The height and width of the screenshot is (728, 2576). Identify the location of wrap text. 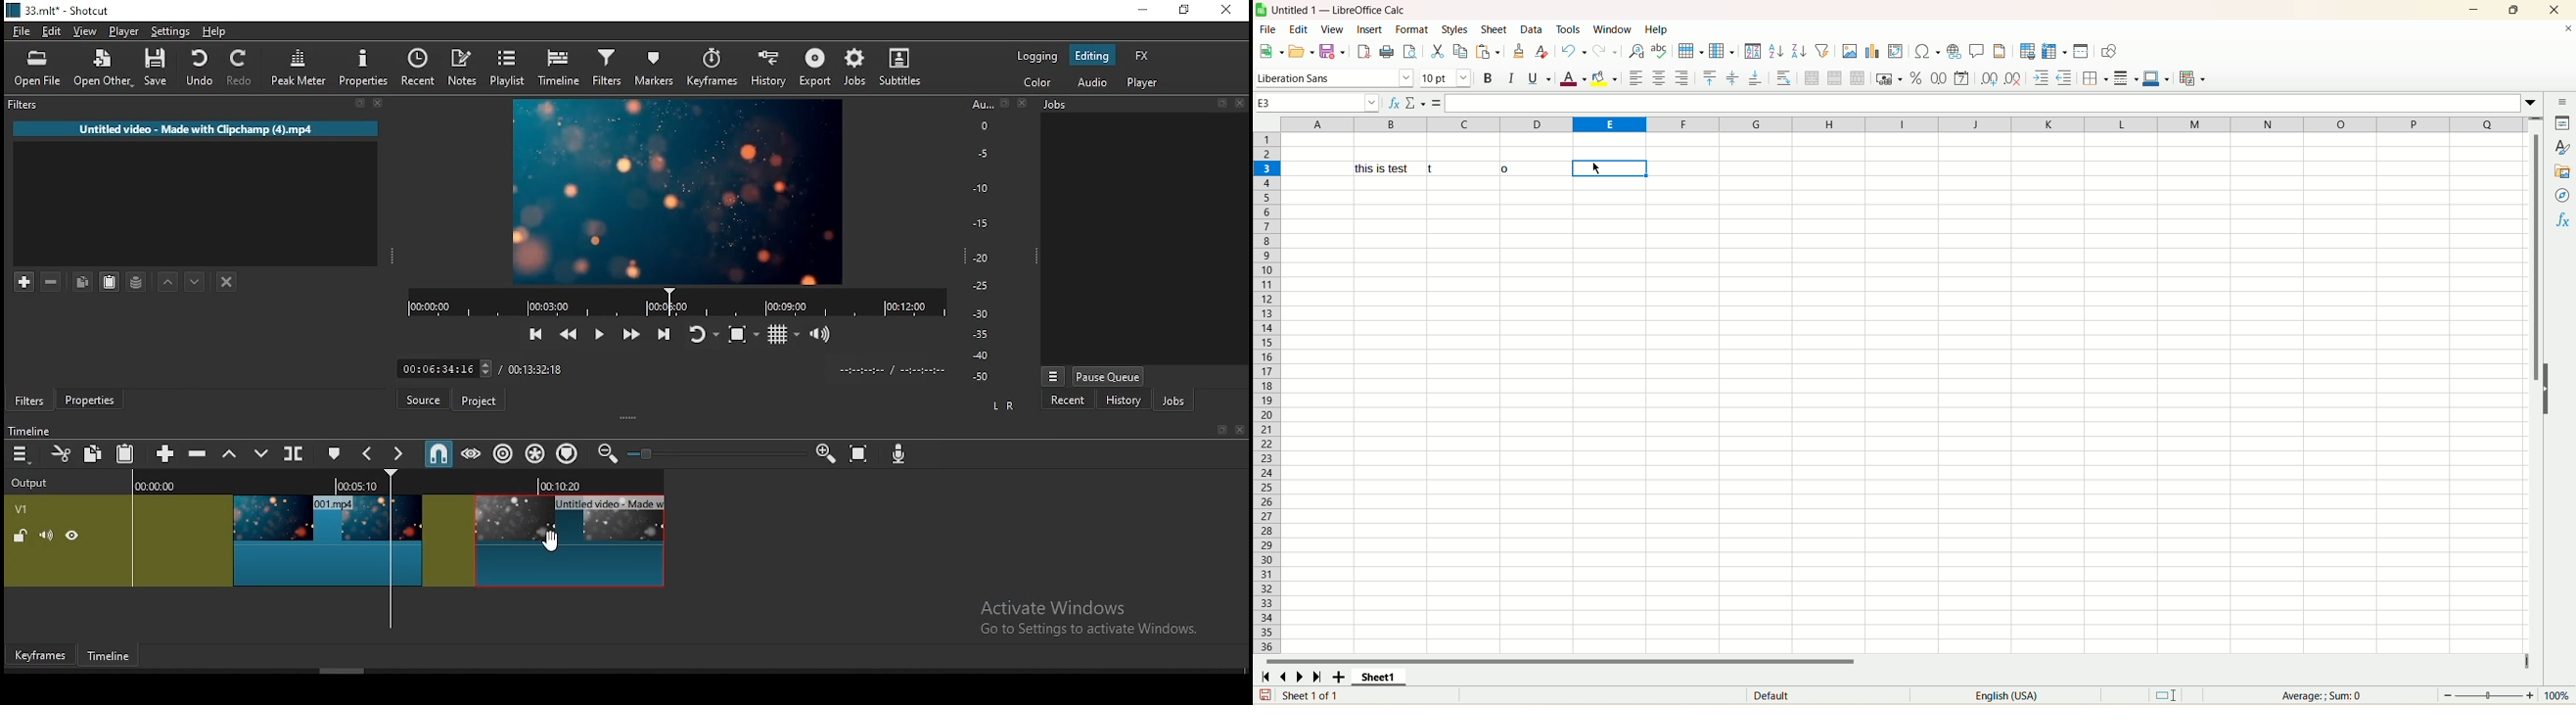
(1784, 79).